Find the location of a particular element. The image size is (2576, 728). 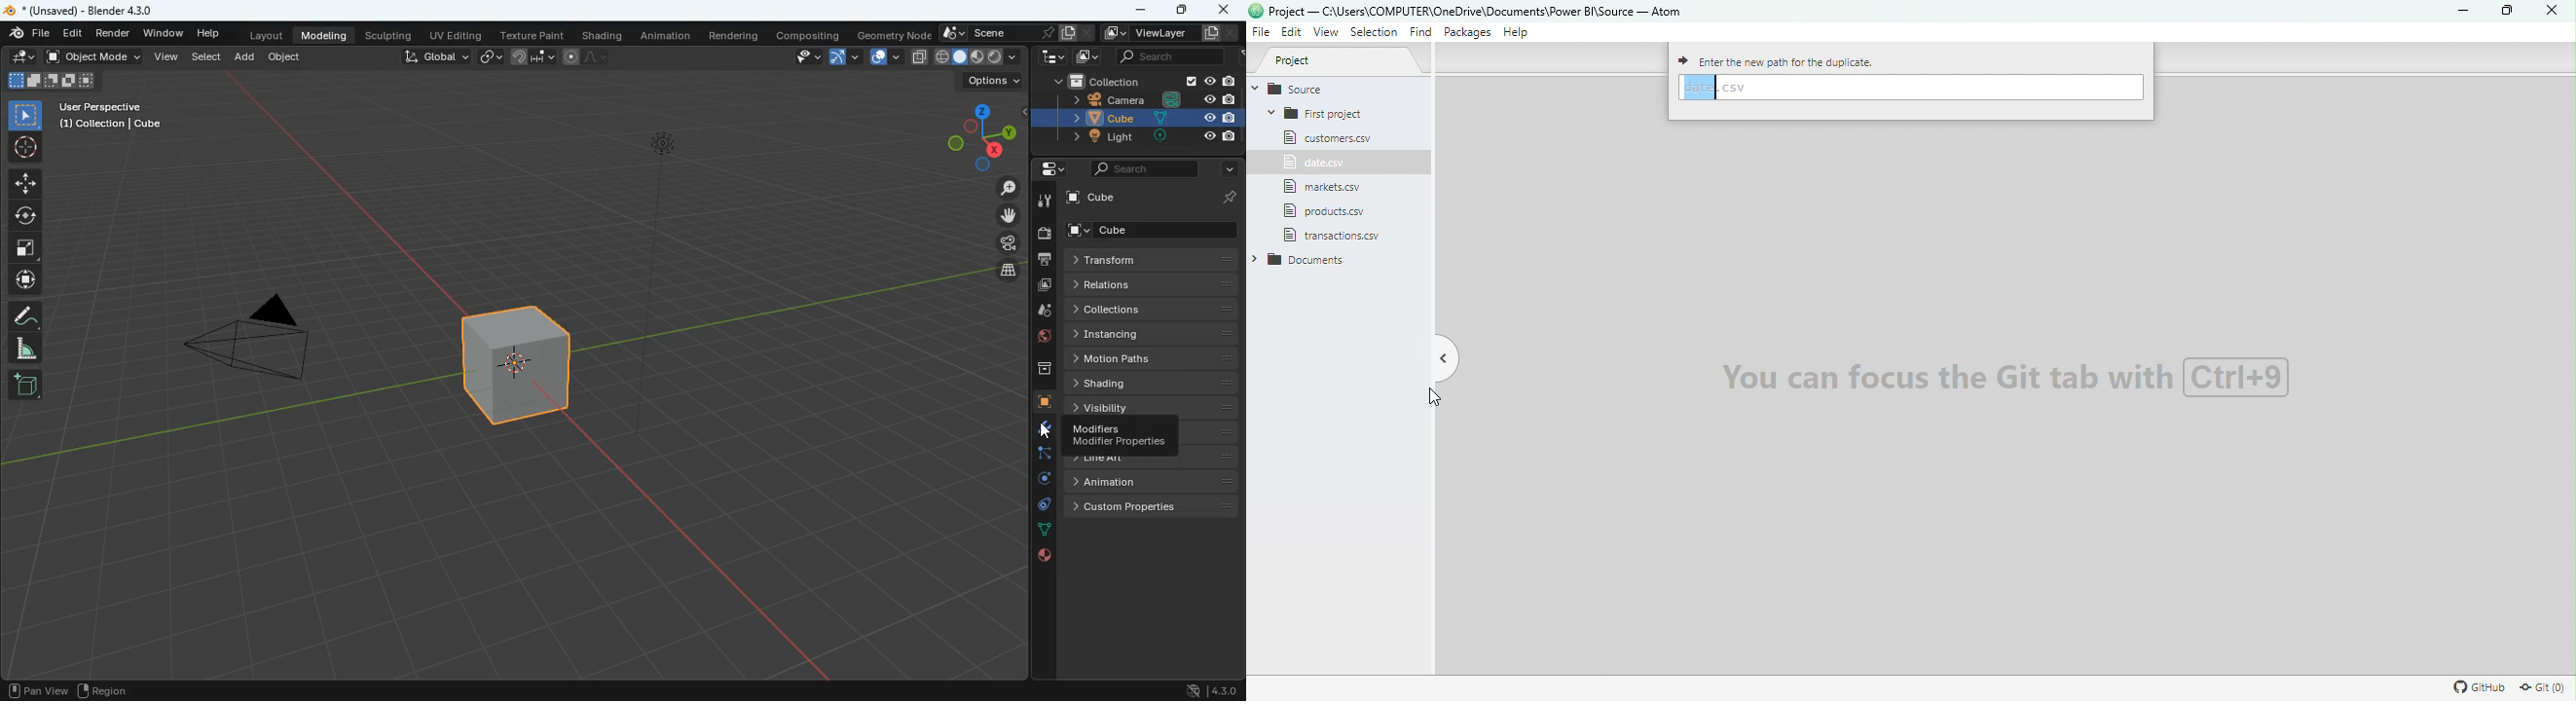

minimize is located at coordinates (1139, 11).